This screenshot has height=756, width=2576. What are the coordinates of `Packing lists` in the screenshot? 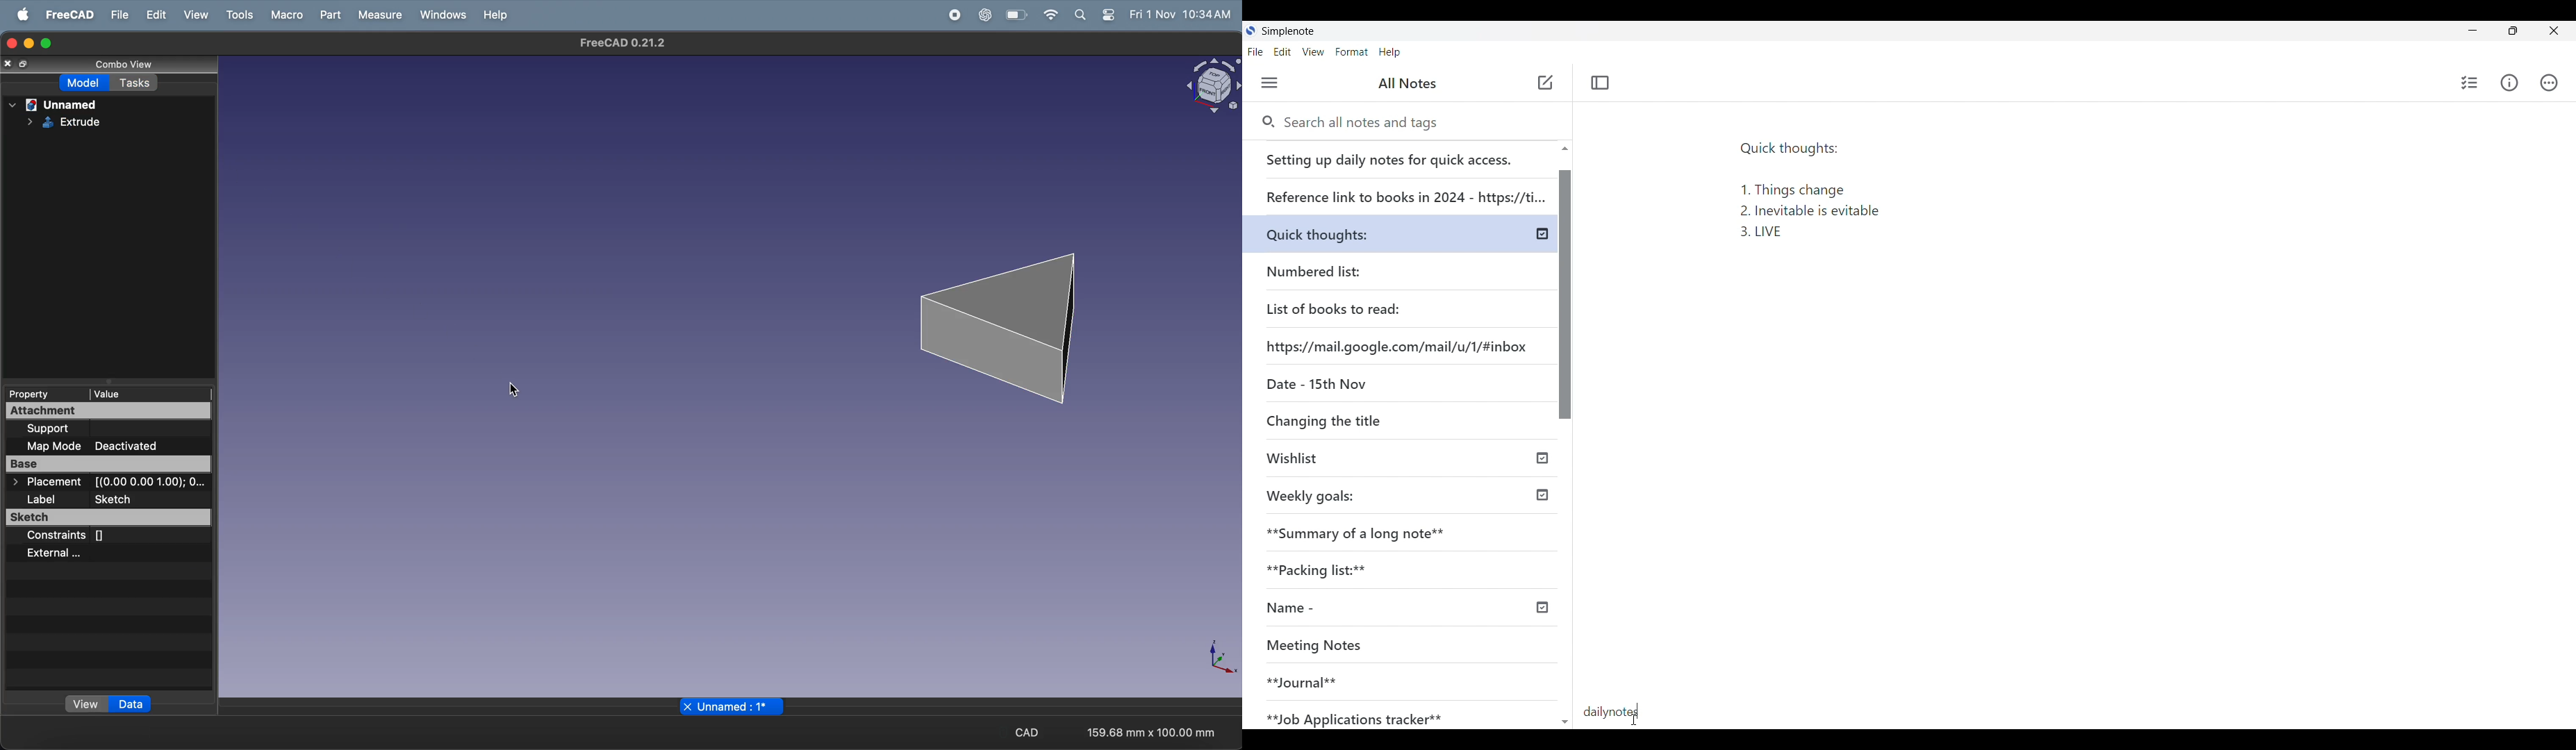 It's located at (1406, 567).